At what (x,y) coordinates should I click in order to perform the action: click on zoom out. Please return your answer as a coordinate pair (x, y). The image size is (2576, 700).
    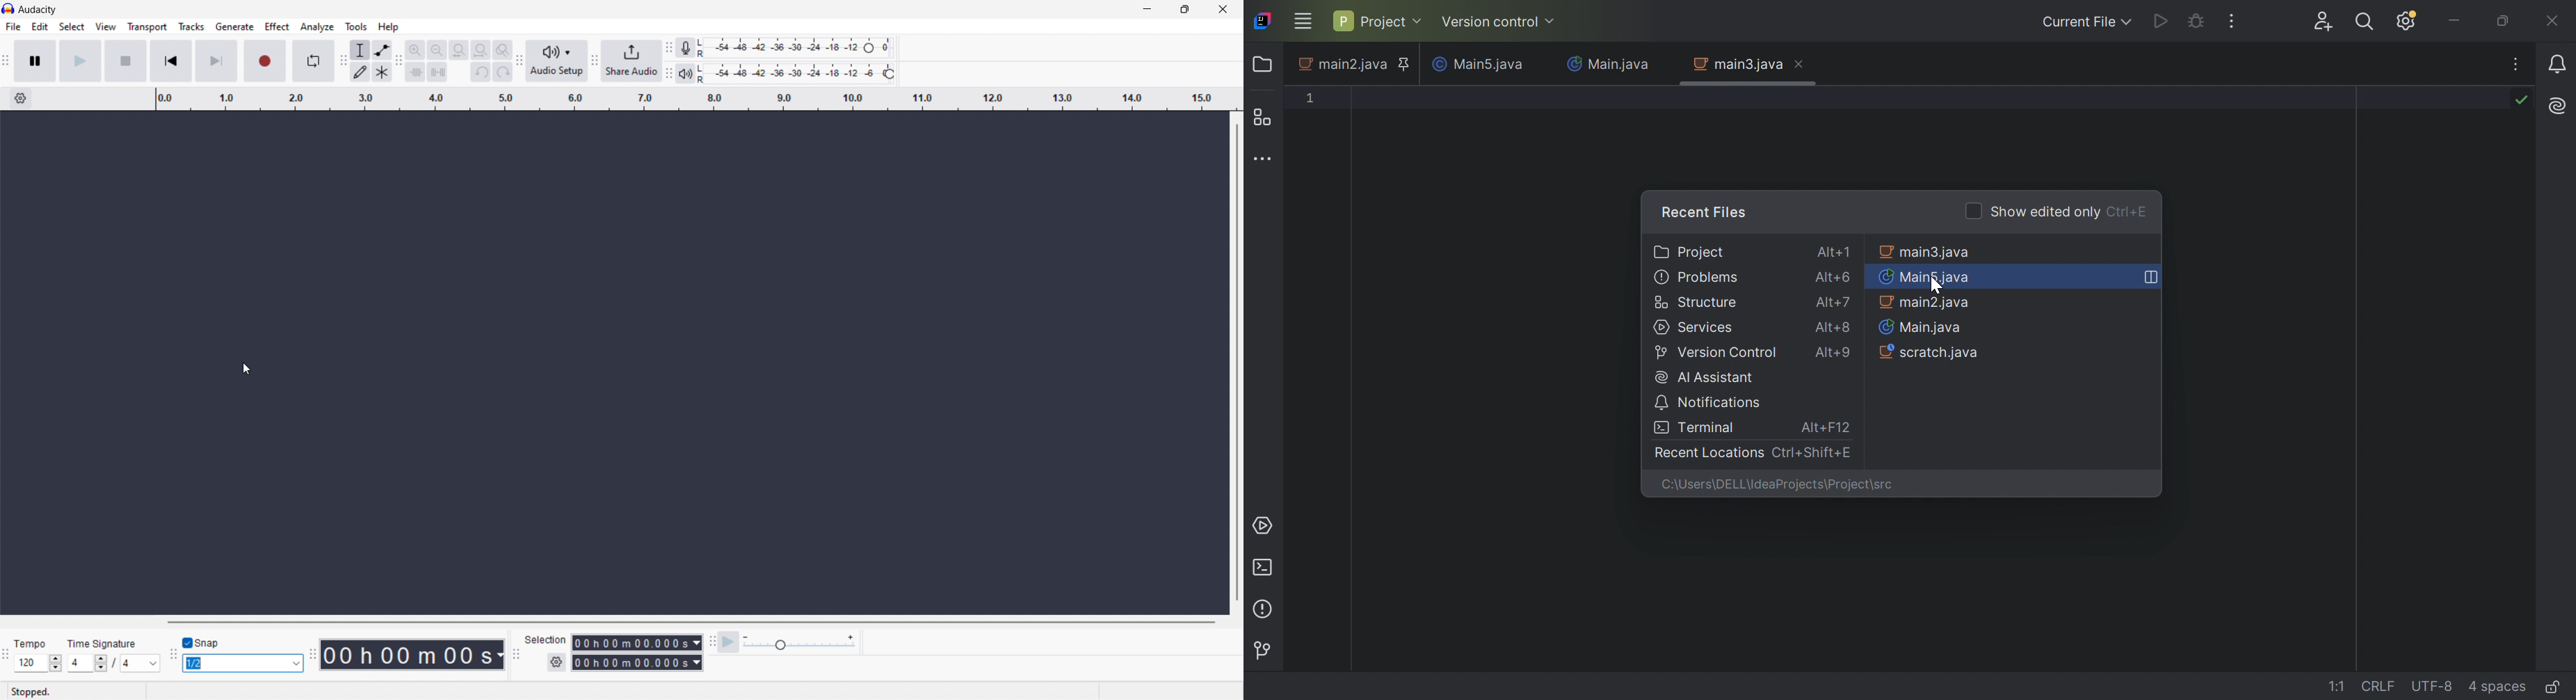
    Looking at the image, I should click on (437, 50).